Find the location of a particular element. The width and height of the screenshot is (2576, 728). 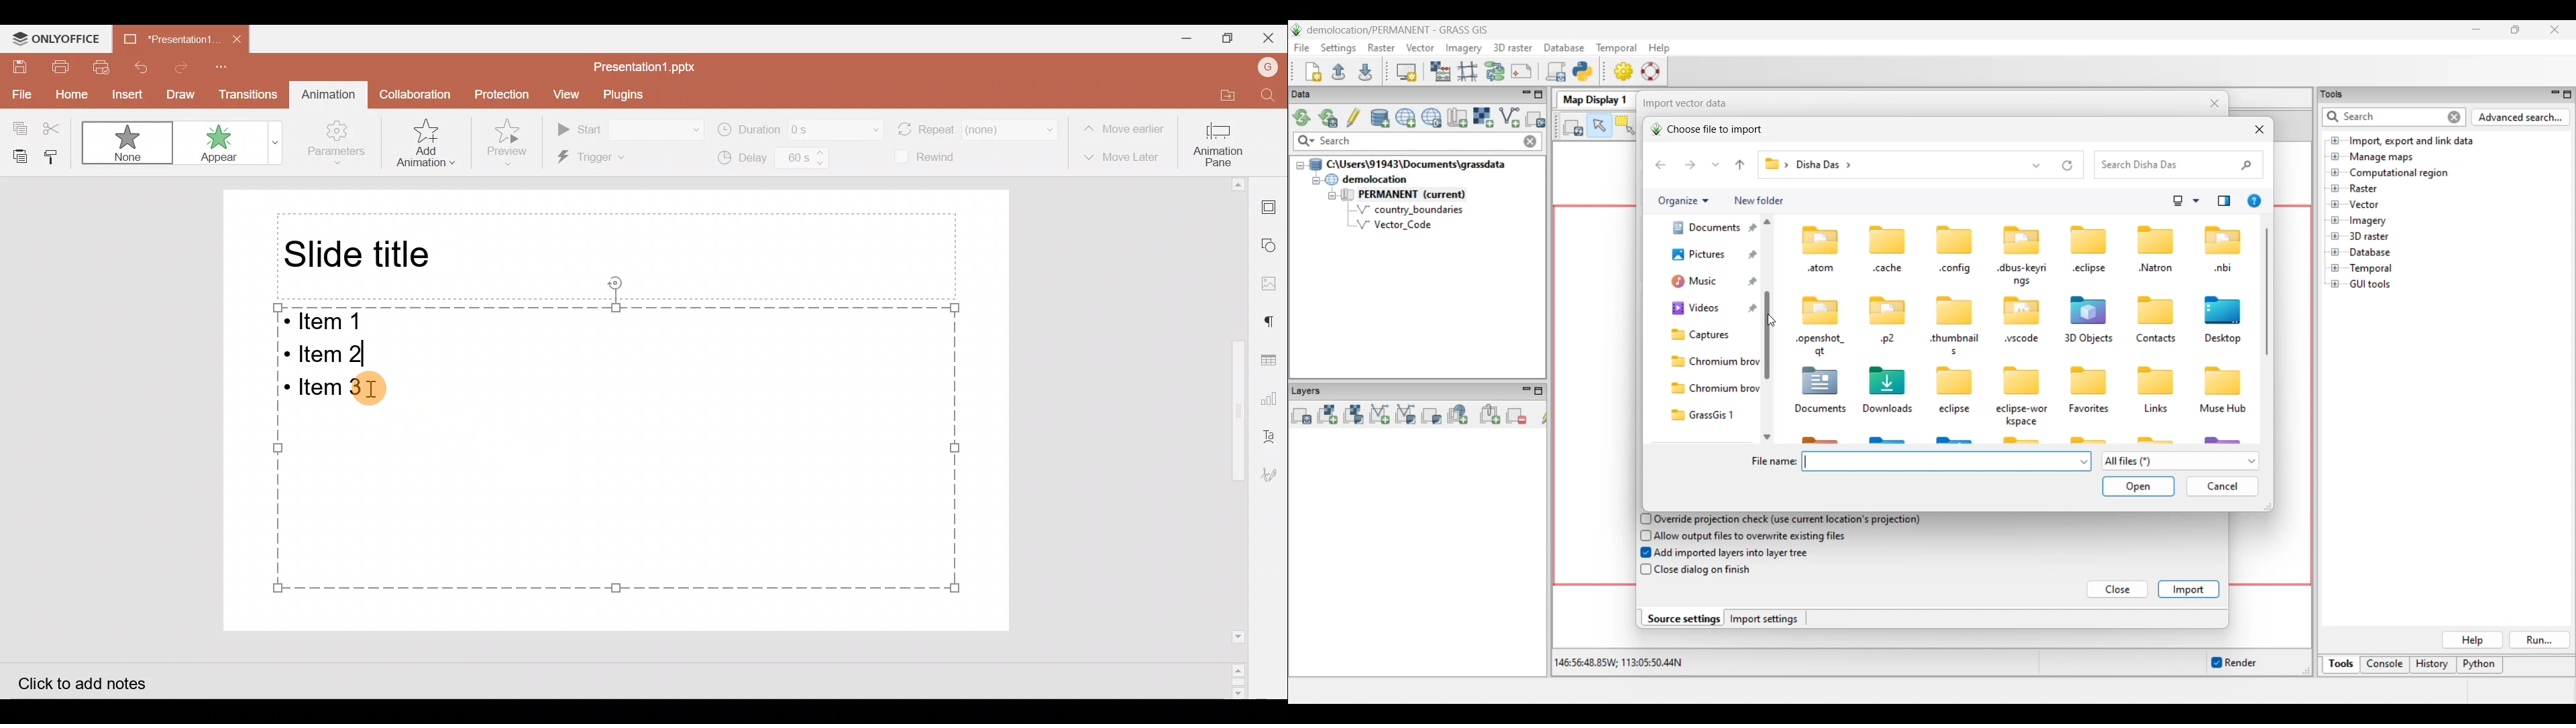

Parameters is located at coordinates (341, 143).